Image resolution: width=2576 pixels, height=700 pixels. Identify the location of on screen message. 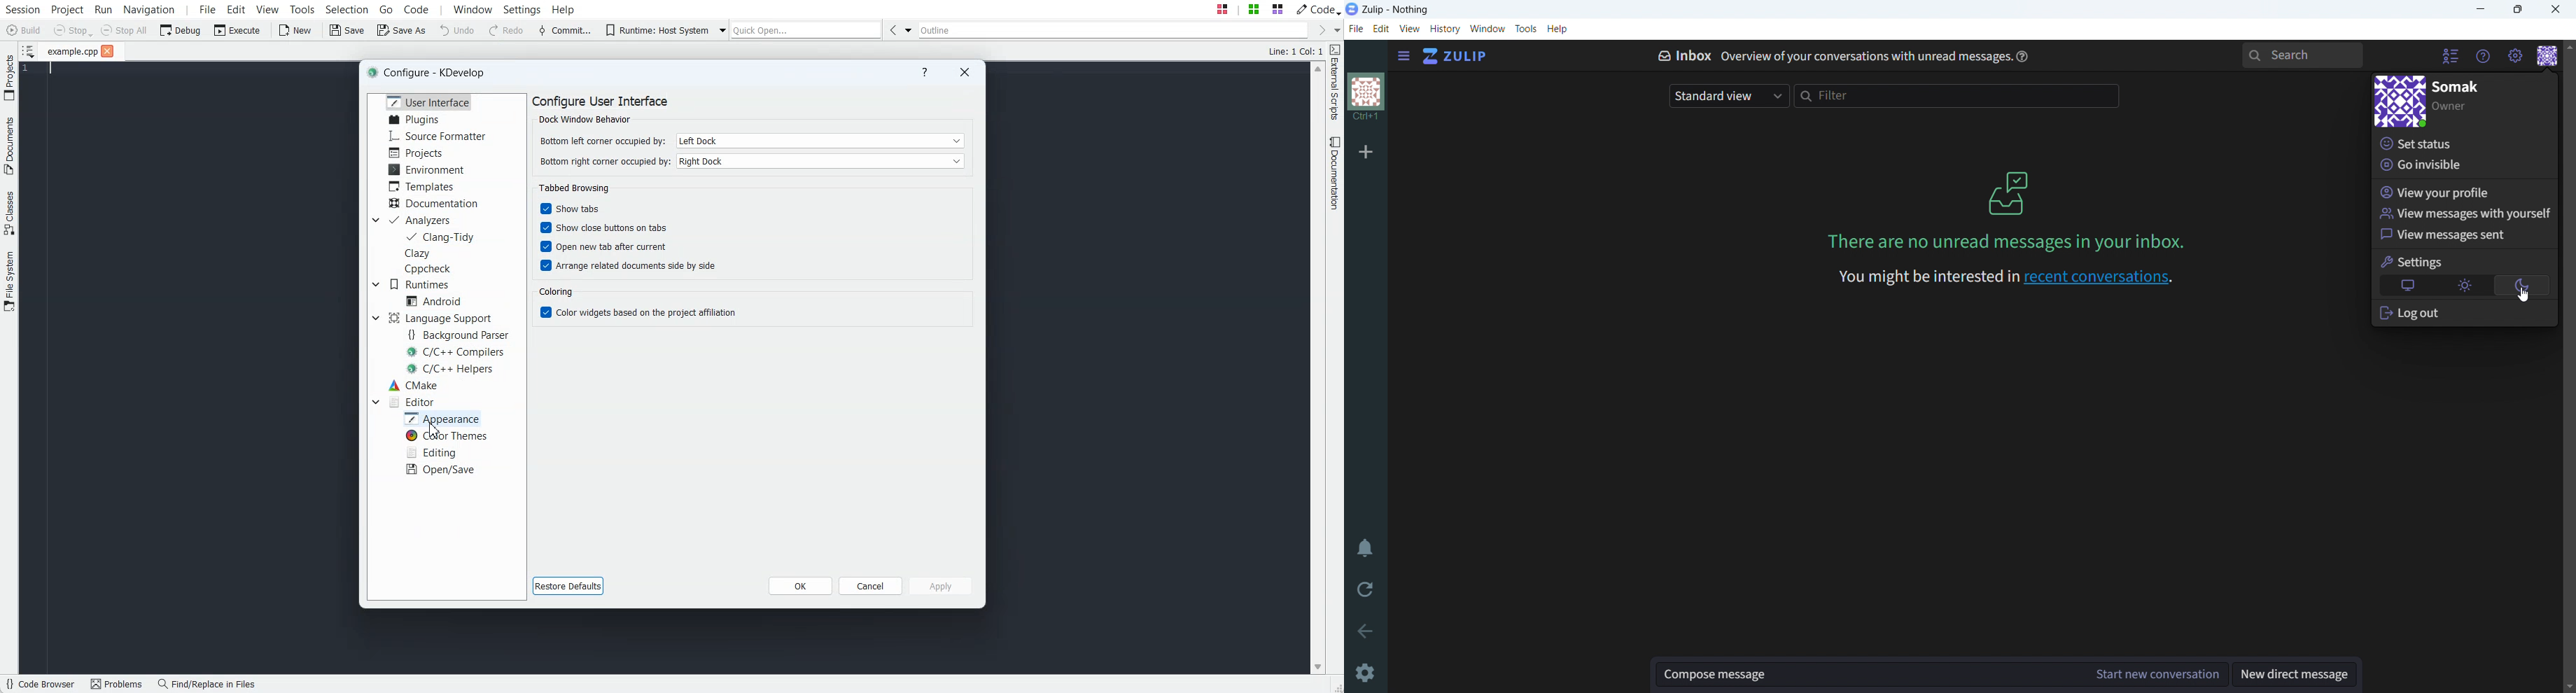
(2010, 209).